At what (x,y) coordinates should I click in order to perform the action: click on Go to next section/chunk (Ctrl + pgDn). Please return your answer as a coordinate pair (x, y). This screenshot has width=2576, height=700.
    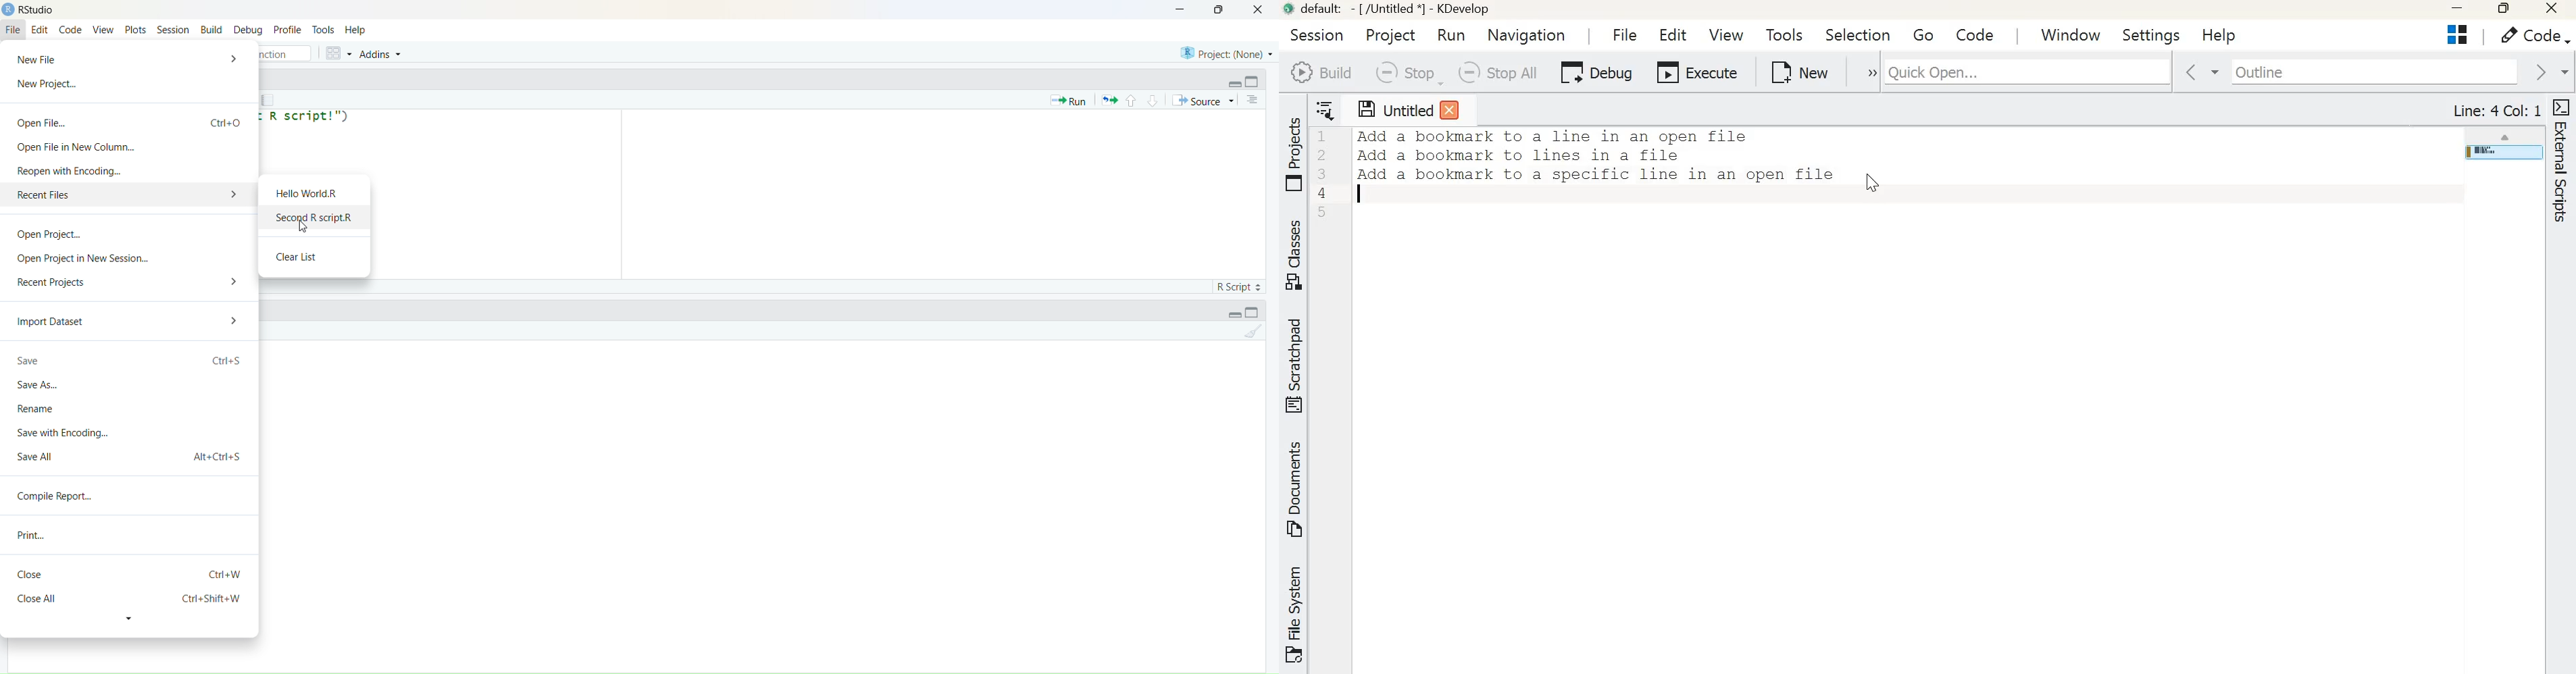
    Looking at the image, I should click on (1151, 99).